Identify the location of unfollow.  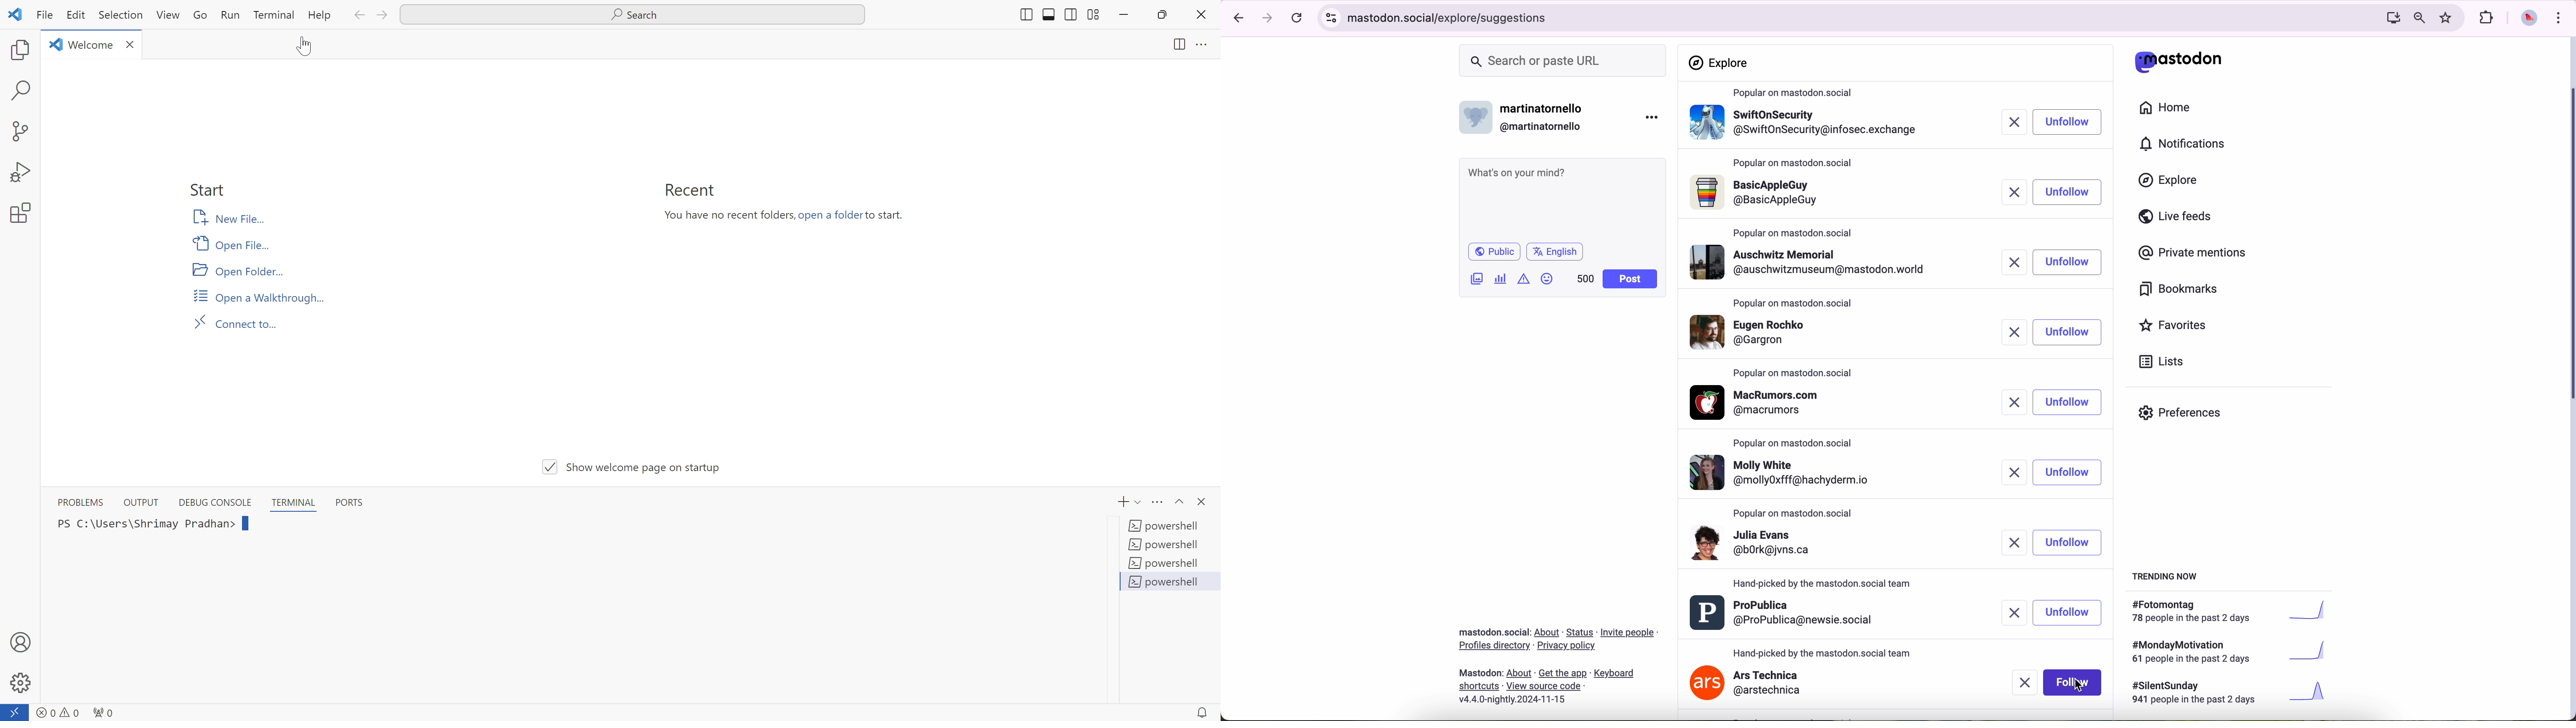
(2067, 333).